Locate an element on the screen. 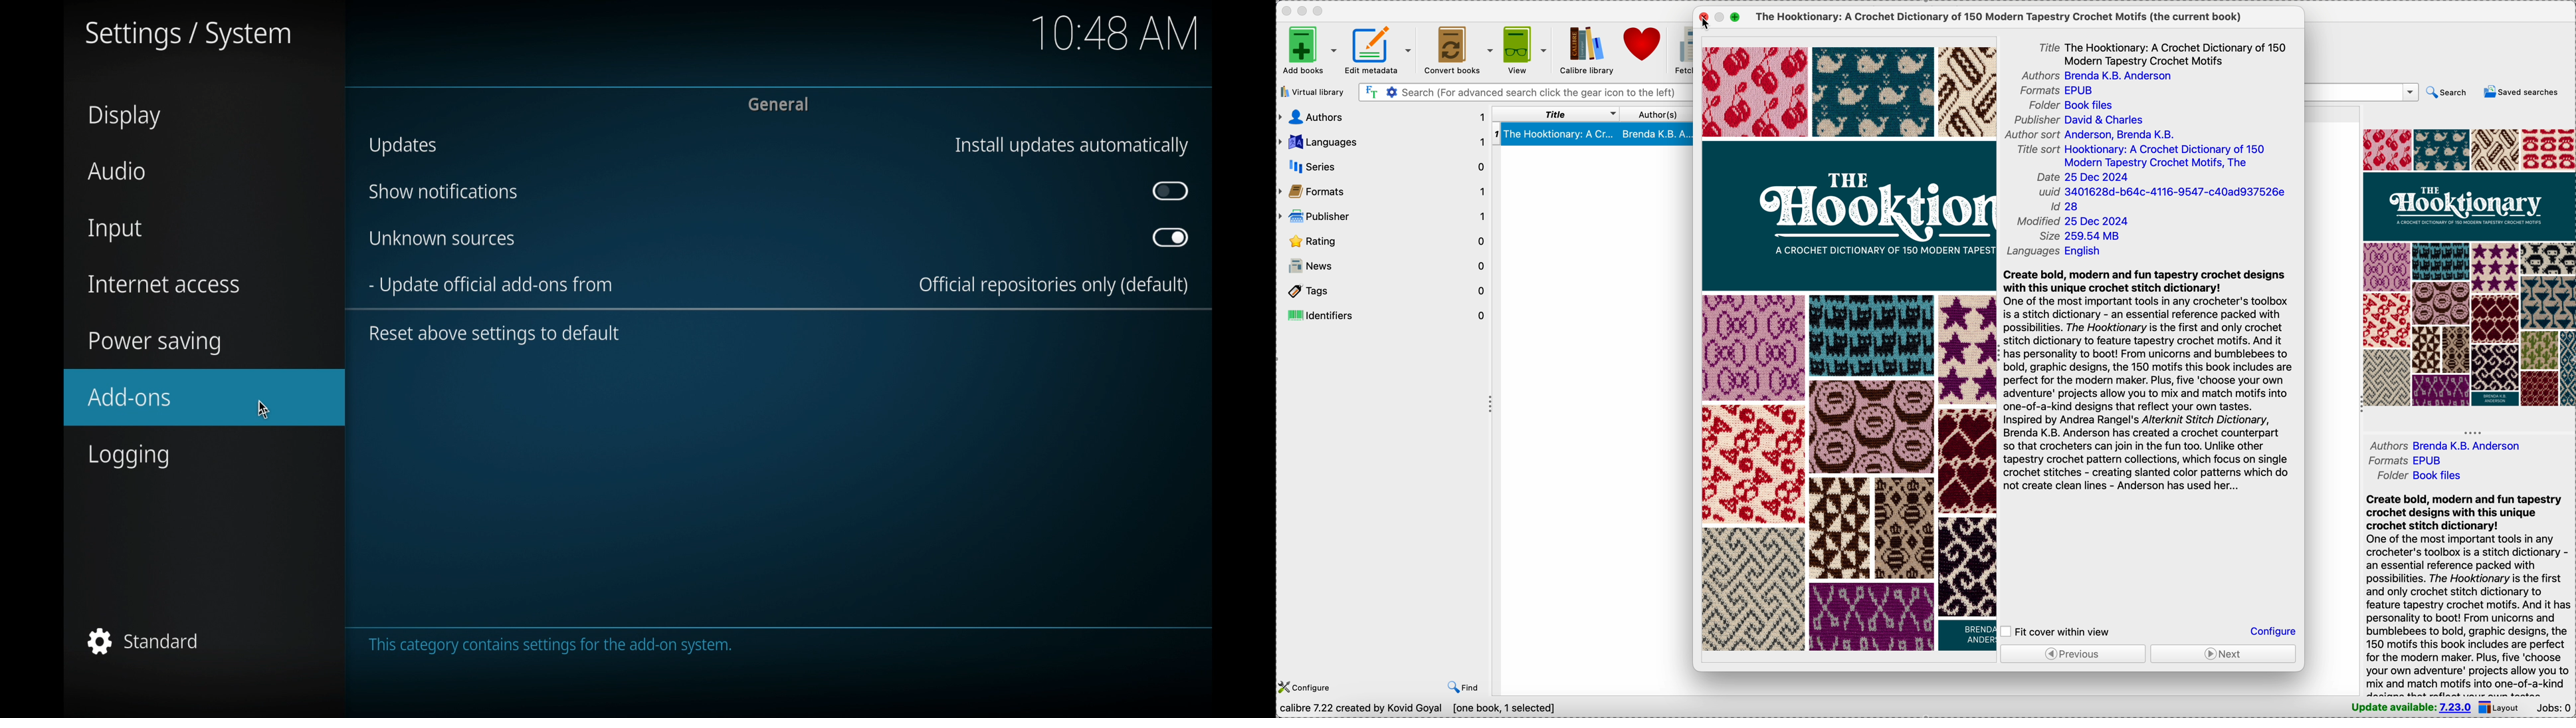 The width and height of the screenshot is (2576, 728). donate is located at coordinates (1640, 46).